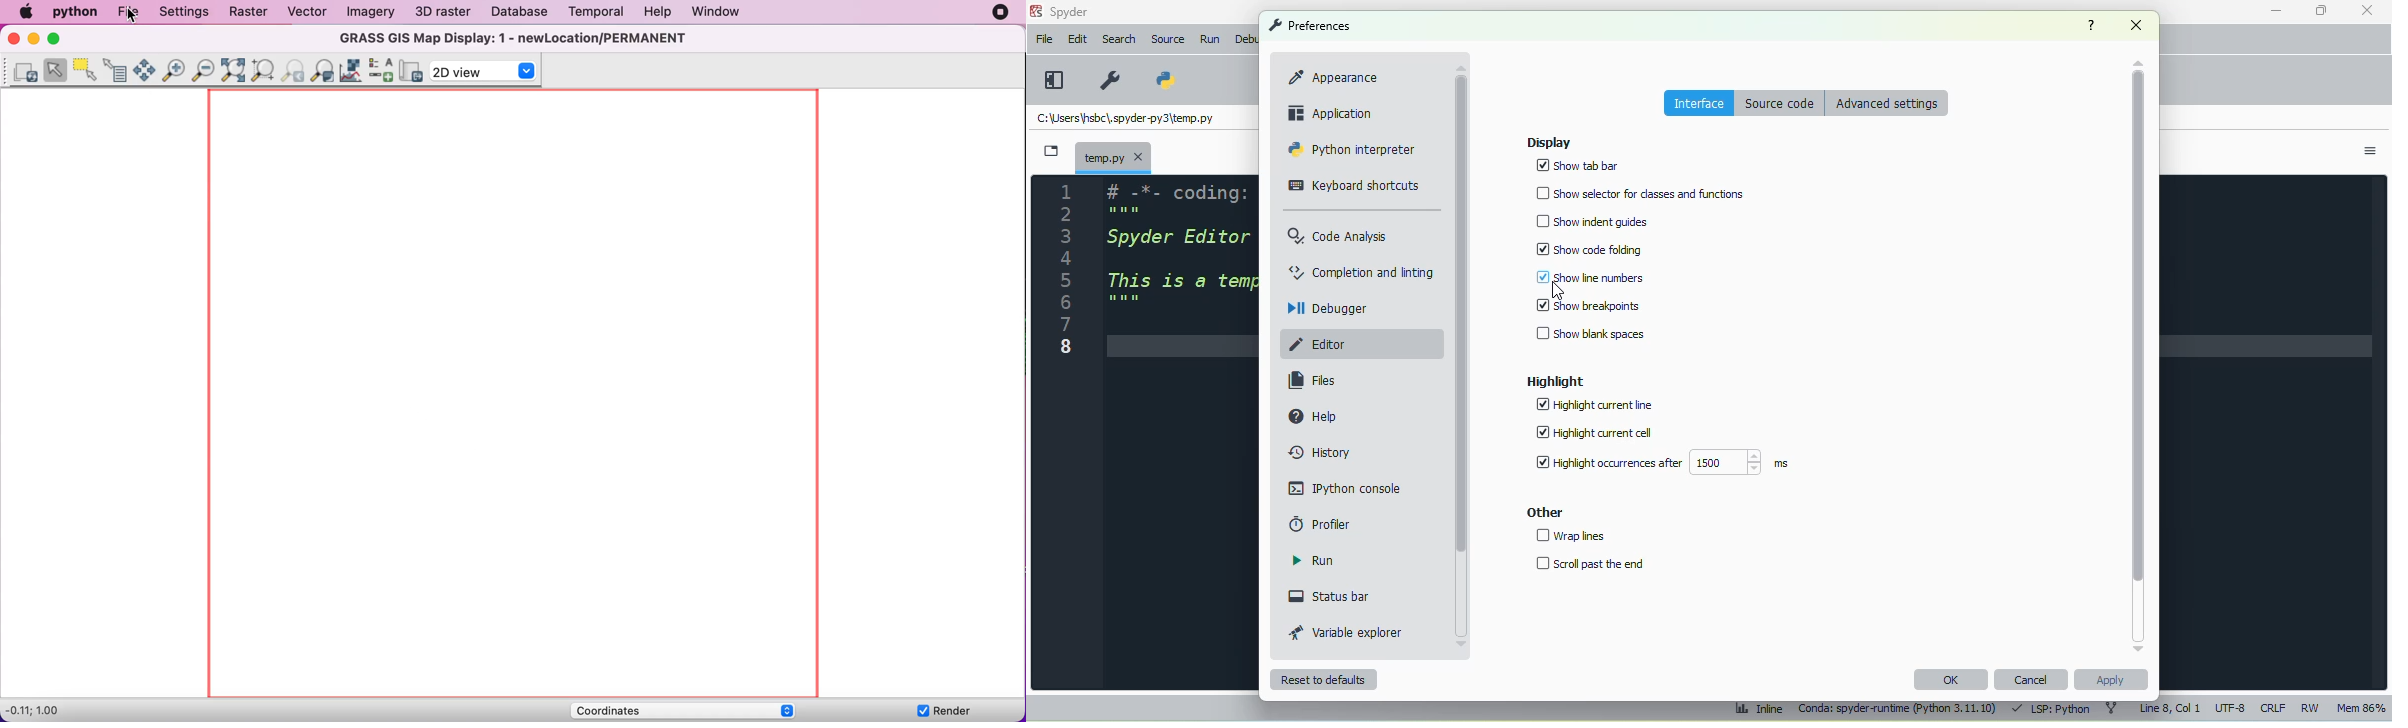 This screenshot has width=2408, height=728. What do you see at coordinates (1593, 432) in the screenshot?
I see `highlight current cell` at bounding box center [1593, 432].